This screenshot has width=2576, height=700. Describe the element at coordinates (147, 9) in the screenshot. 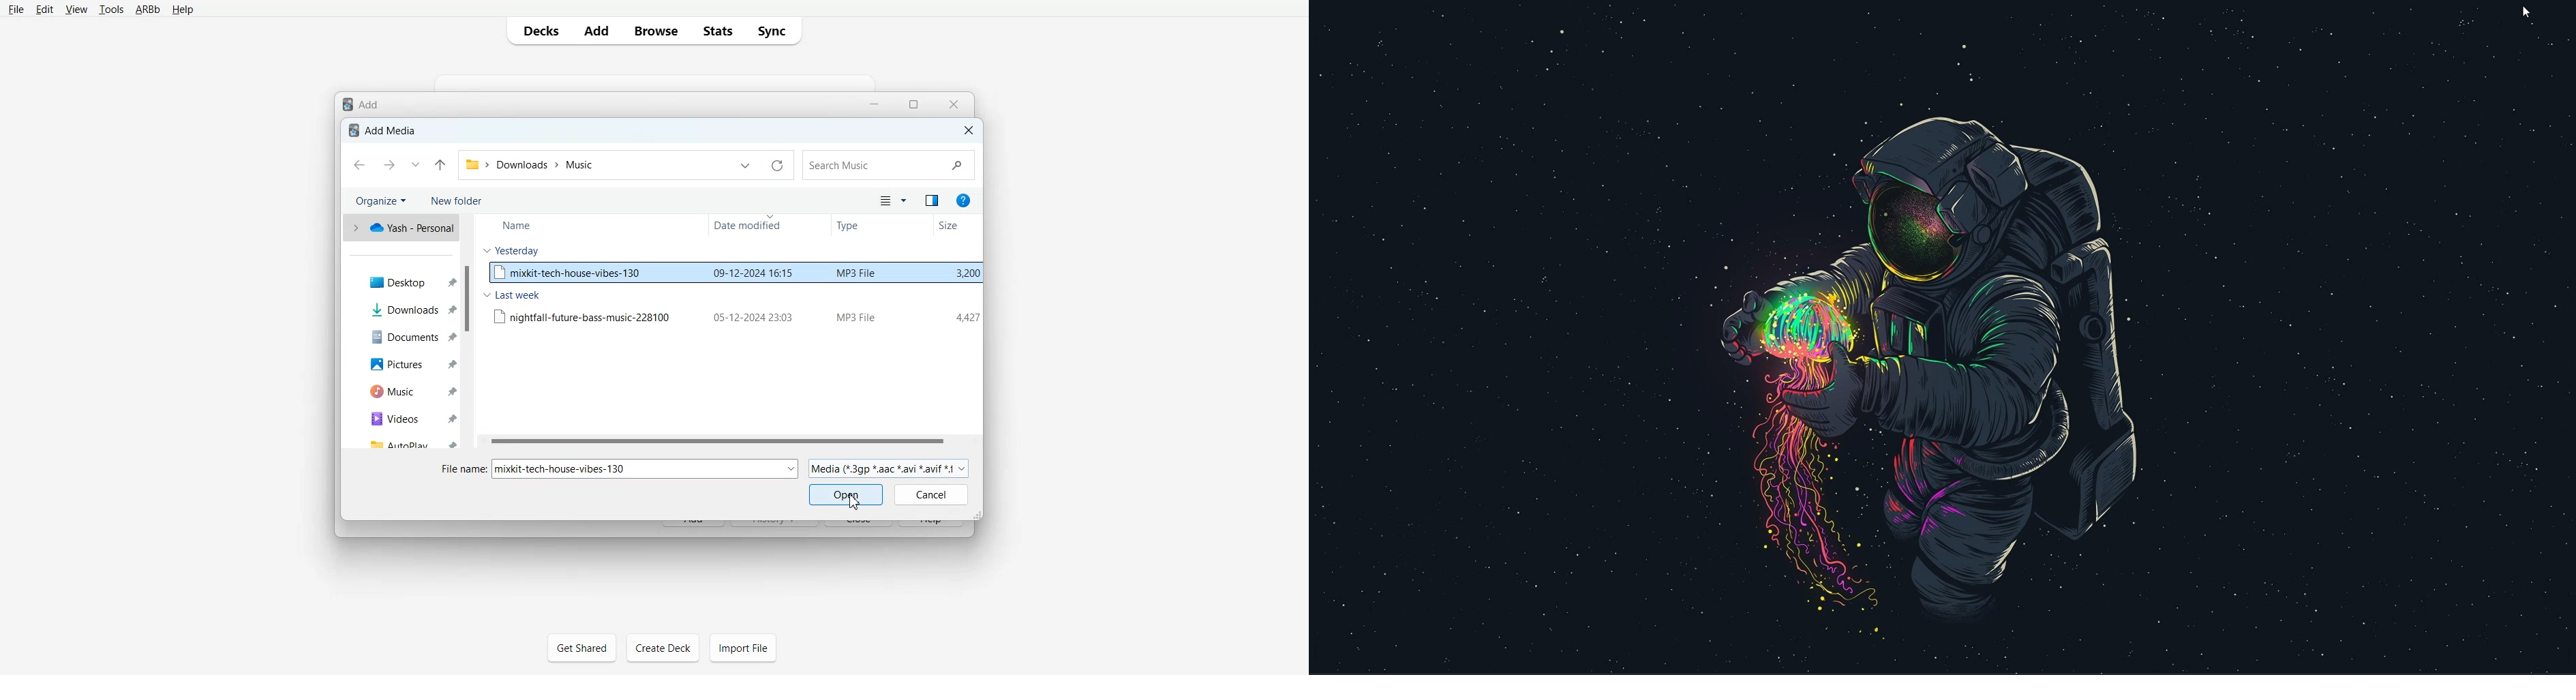

I see `ARBb` at that location.